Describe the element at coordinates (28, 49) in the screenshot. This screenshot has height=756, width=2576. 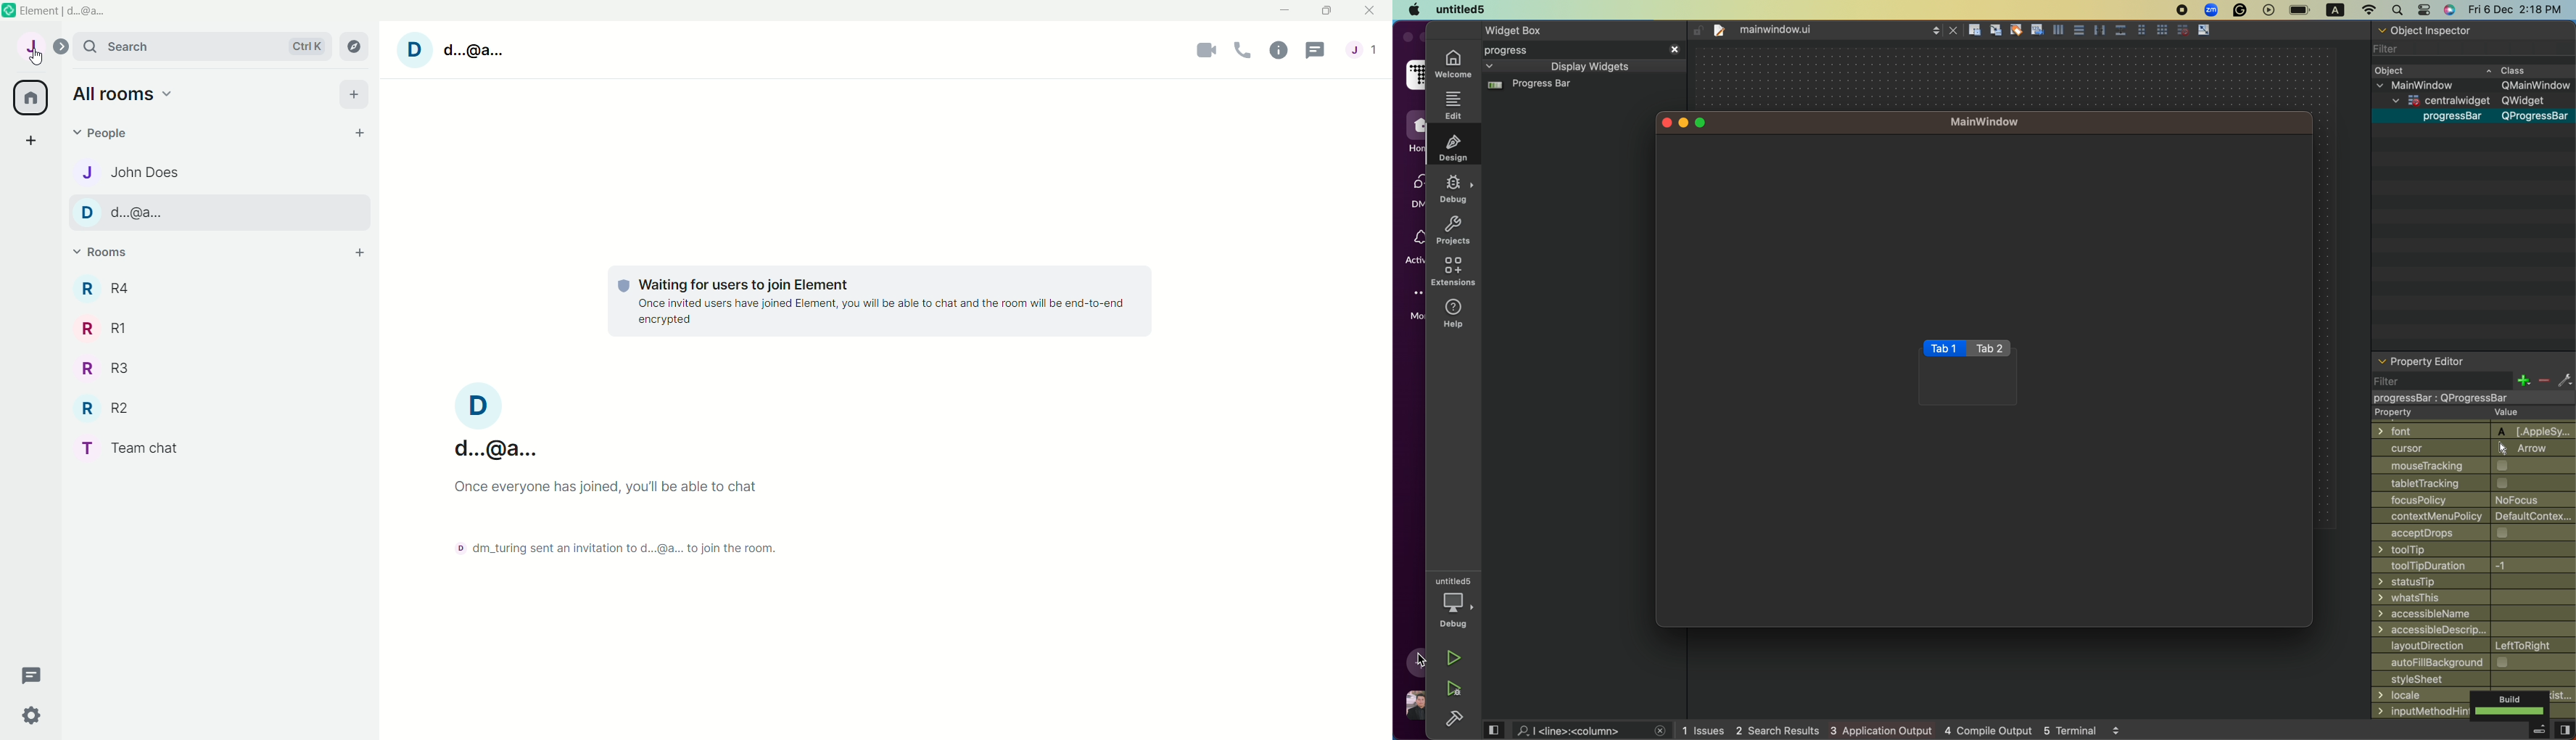
I see `User options` at that location.